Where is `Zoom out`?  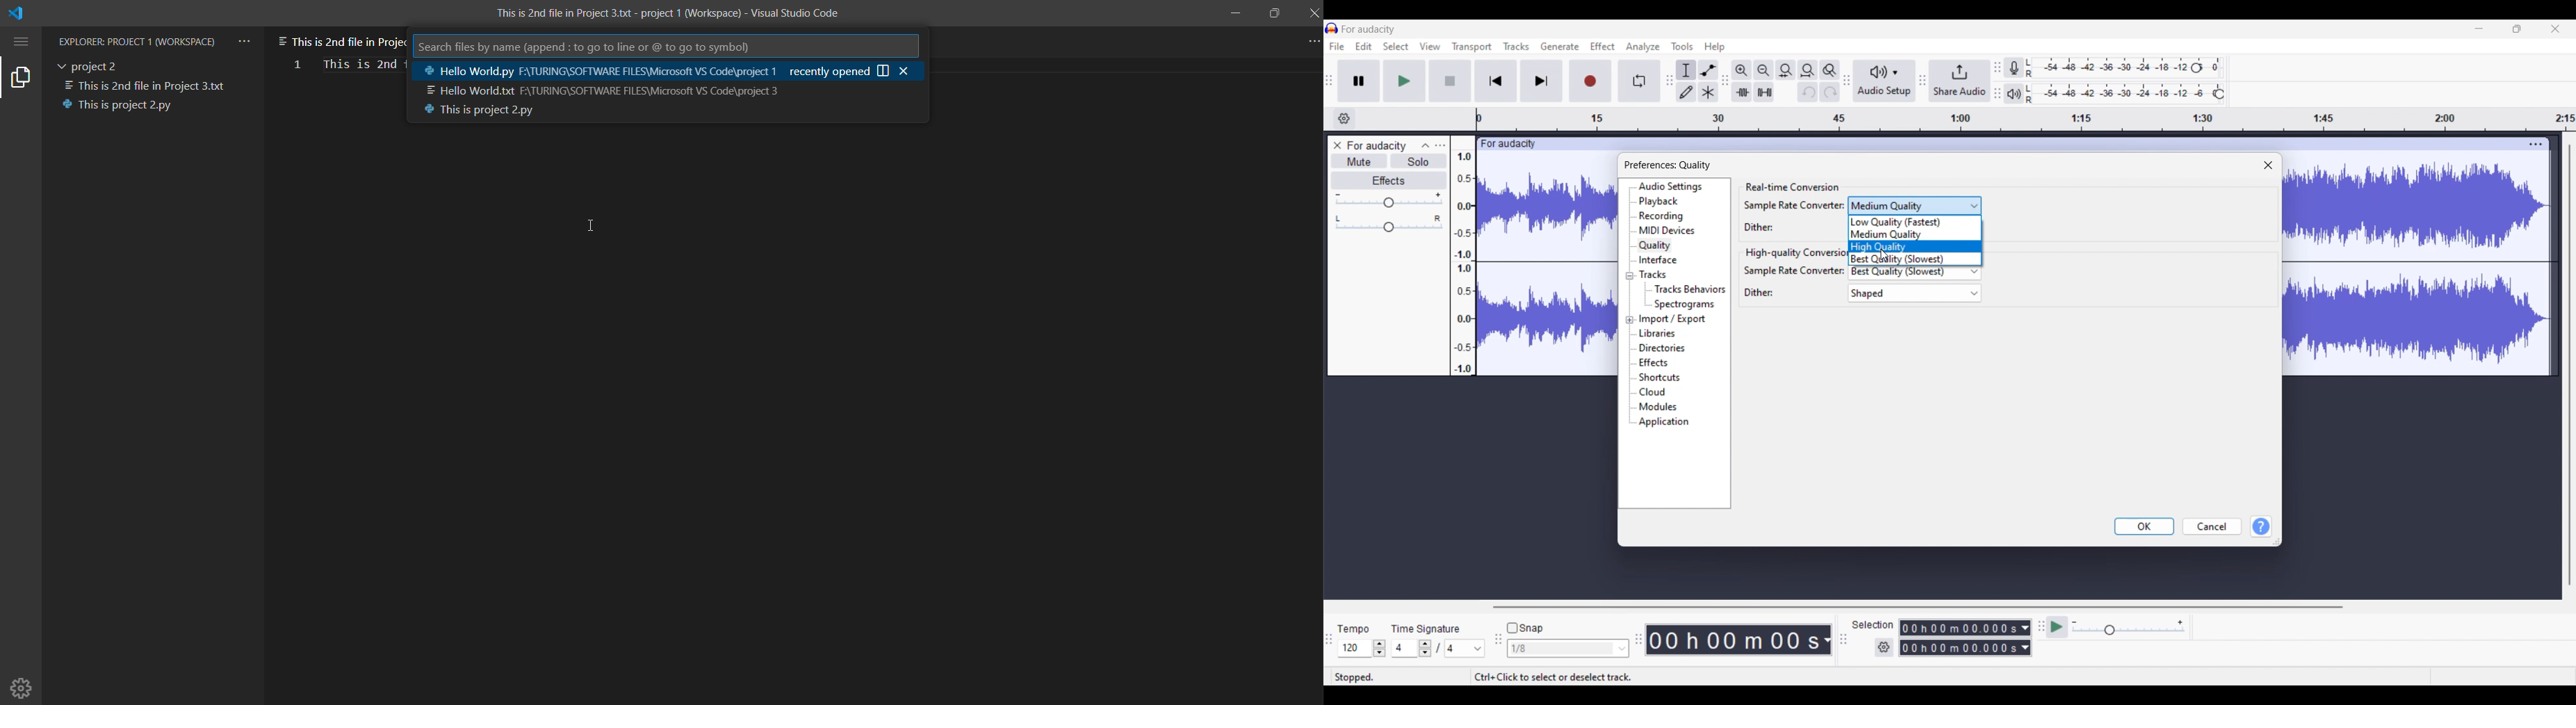 Zoom out is located at coordinates (1764, 70).